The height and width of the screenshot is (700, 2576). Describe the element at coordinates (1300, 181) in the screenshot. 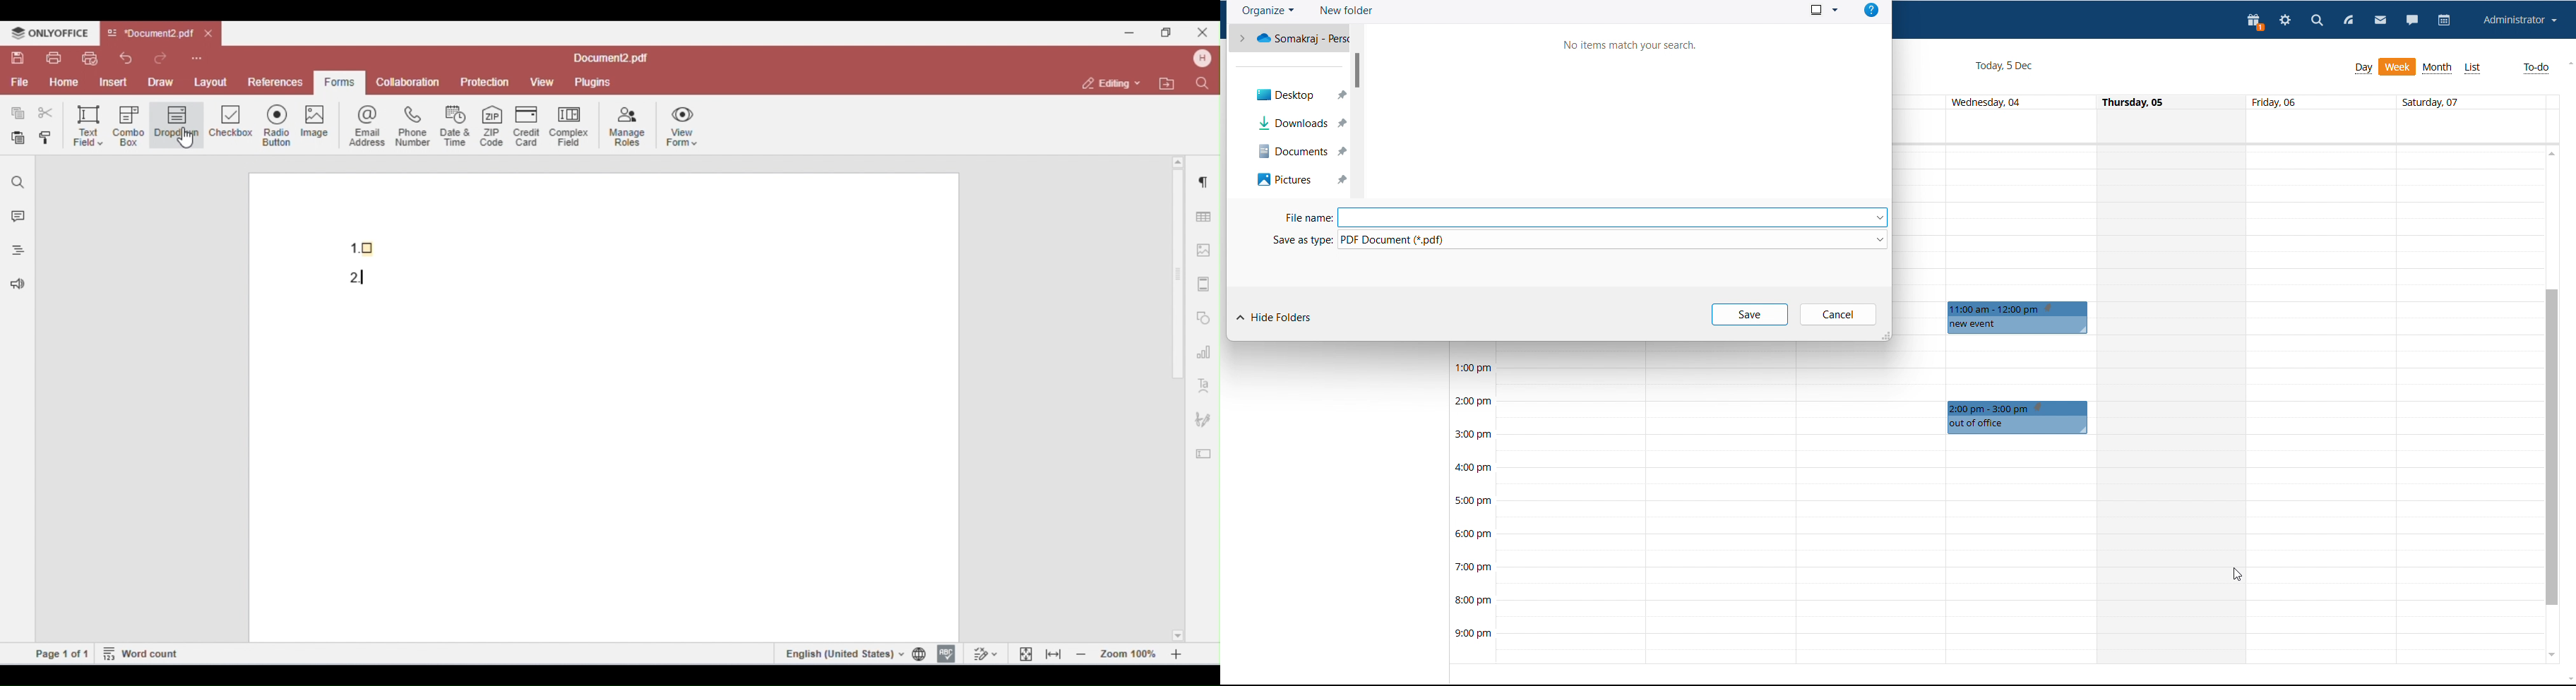

I see `` at that location.